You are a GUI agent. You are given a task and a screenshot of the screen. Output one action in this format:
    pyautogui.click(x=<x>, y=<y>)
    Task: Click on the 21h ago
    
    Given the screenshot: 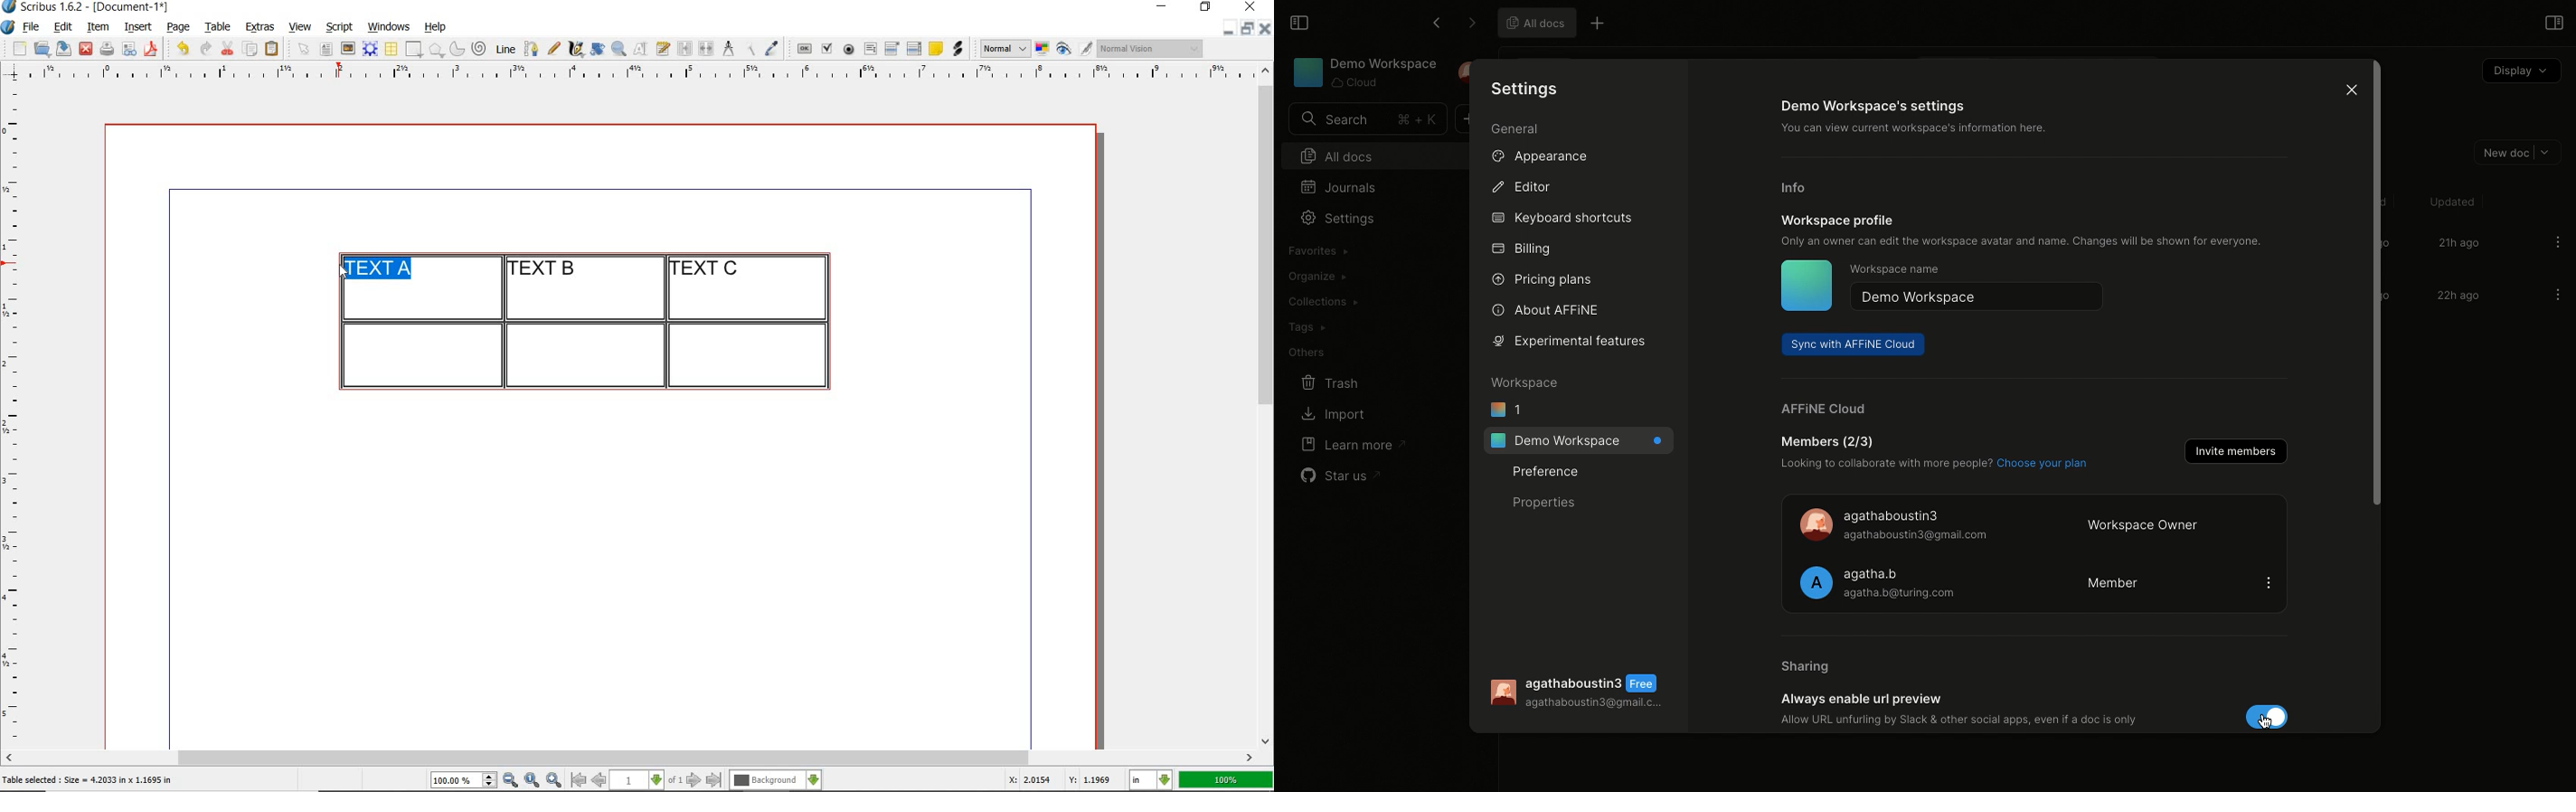 What is the action you would take?
    pyautogui.click(x=2458, y=244)
    